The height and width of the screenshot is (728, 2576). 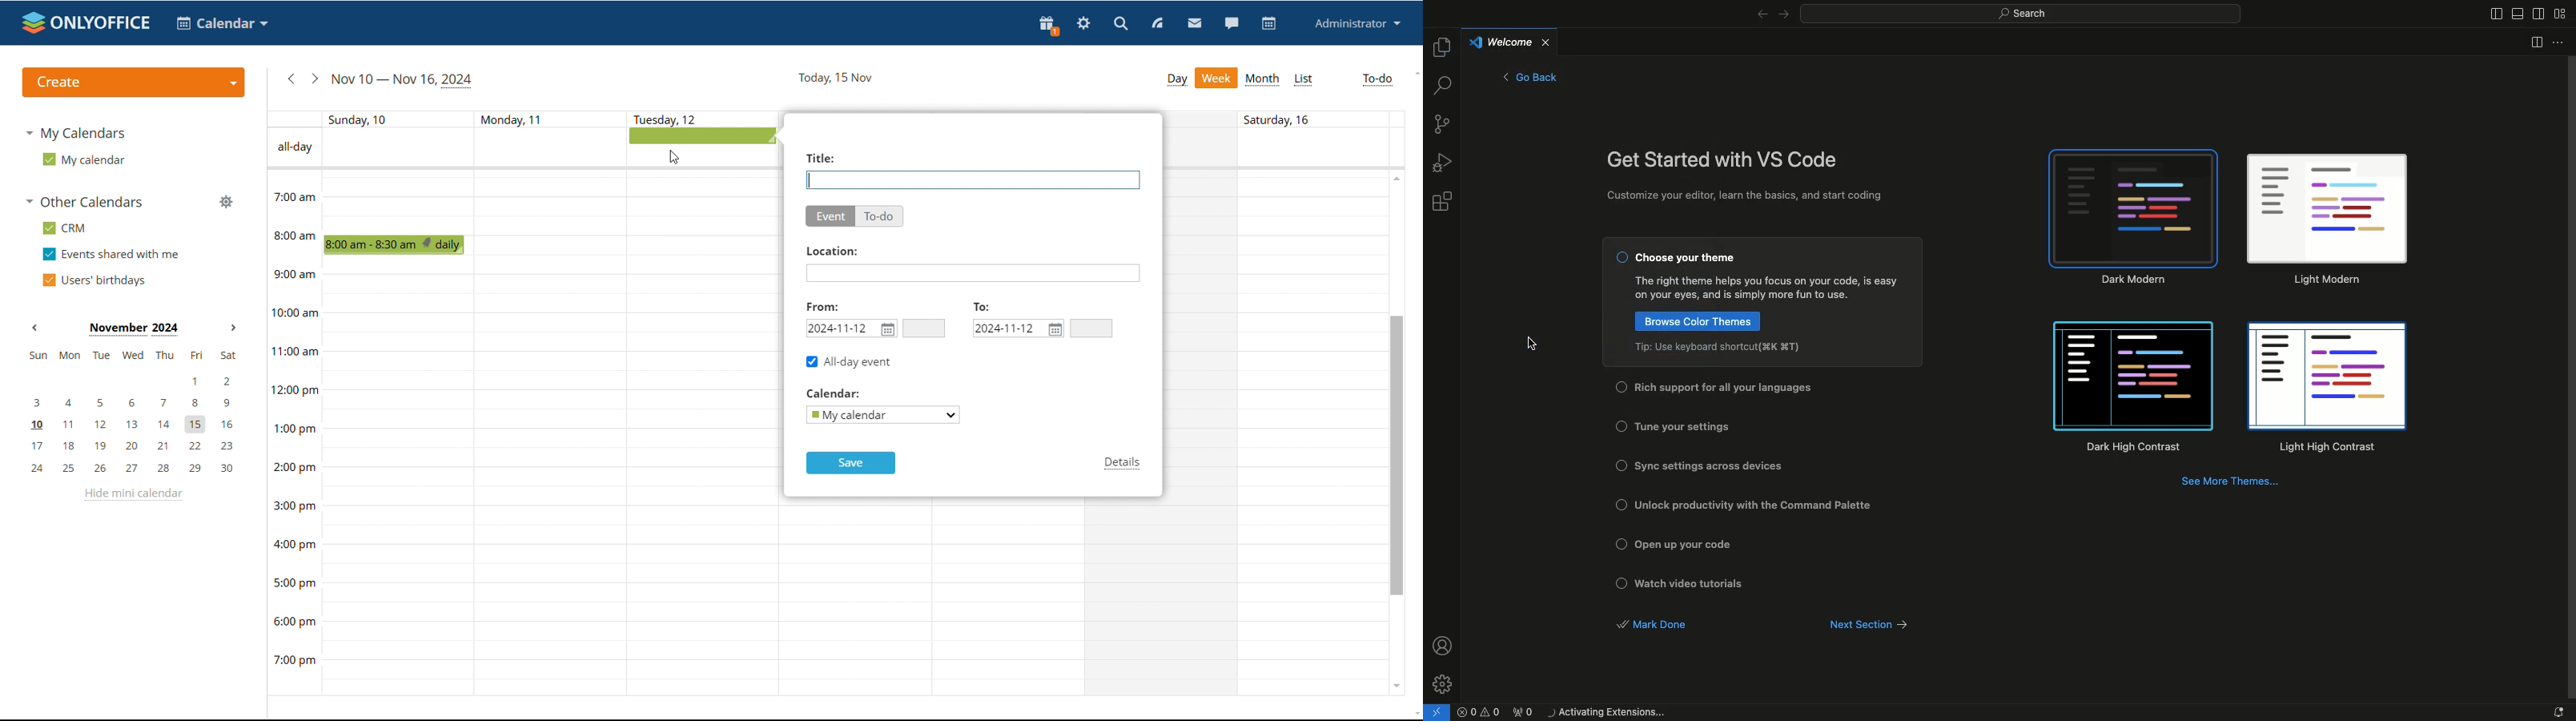 What do you see at coordinates (1444, 683) in the screenshot?
I see `Manage` at bounding box center [1444, 683].